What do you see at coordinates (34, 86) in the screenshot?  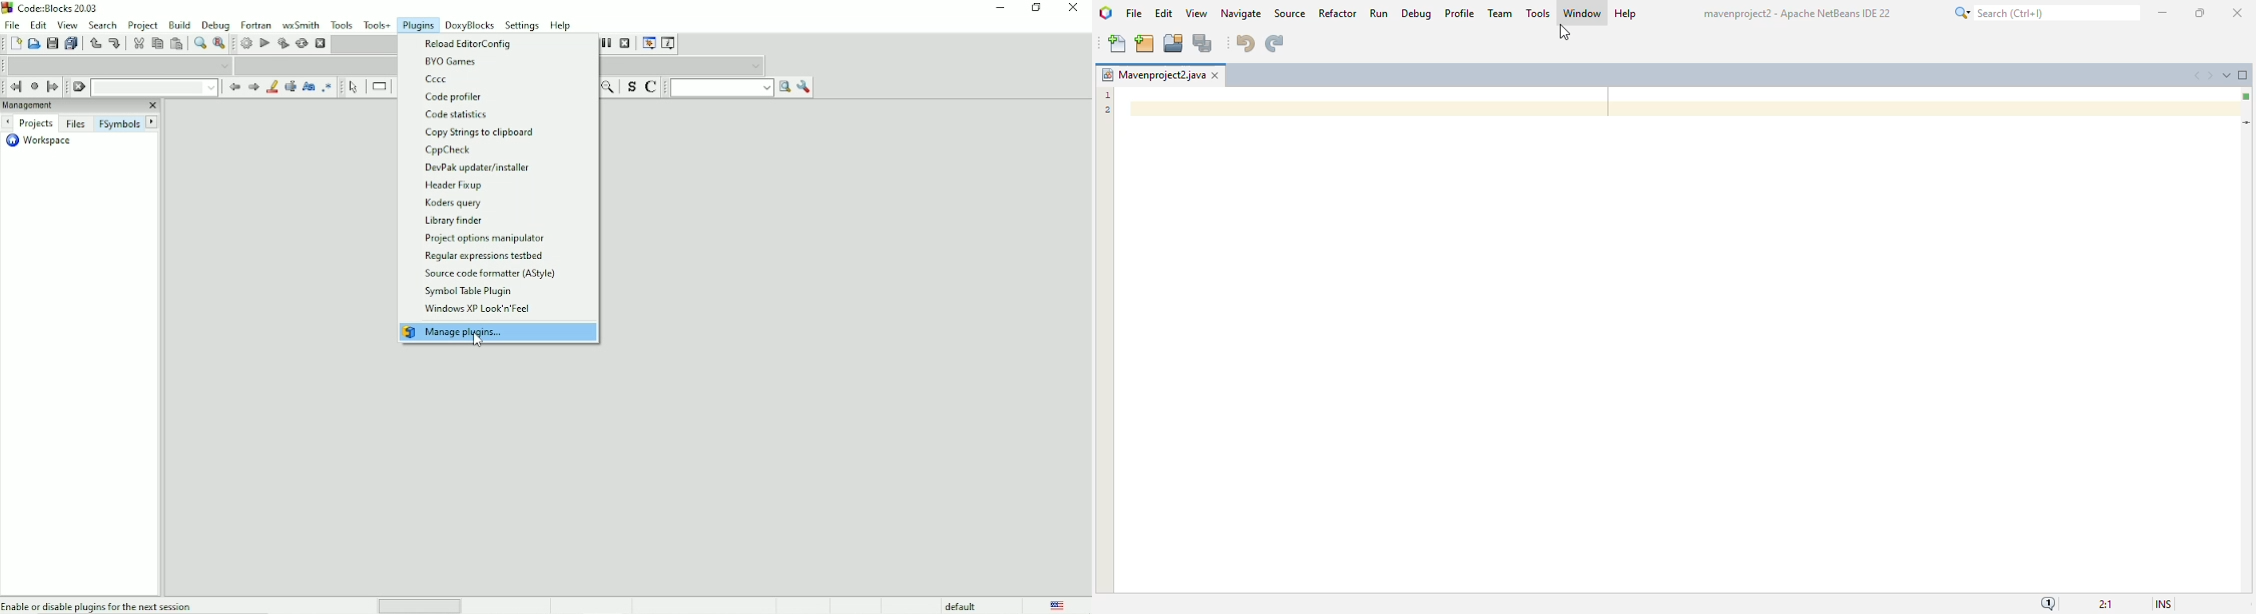 I see `Last jump` at bounding box center [34, 86].